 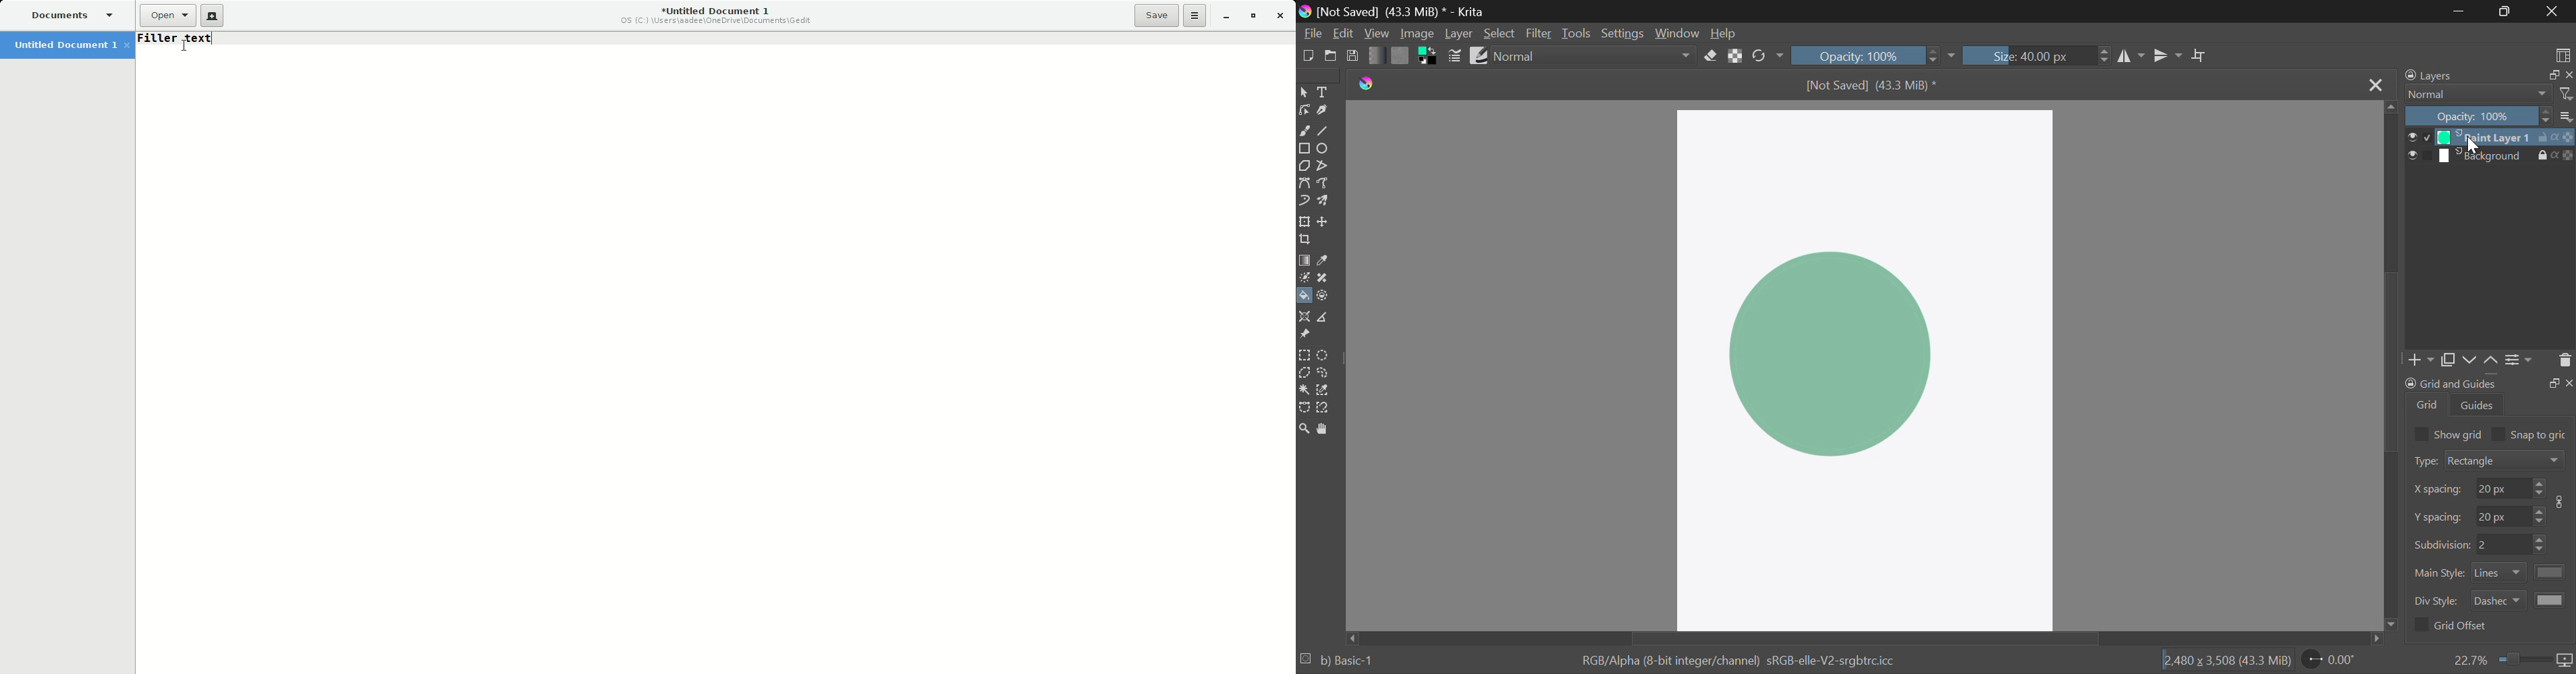 I want to click on Show grid, so click(x=2447, y=433).